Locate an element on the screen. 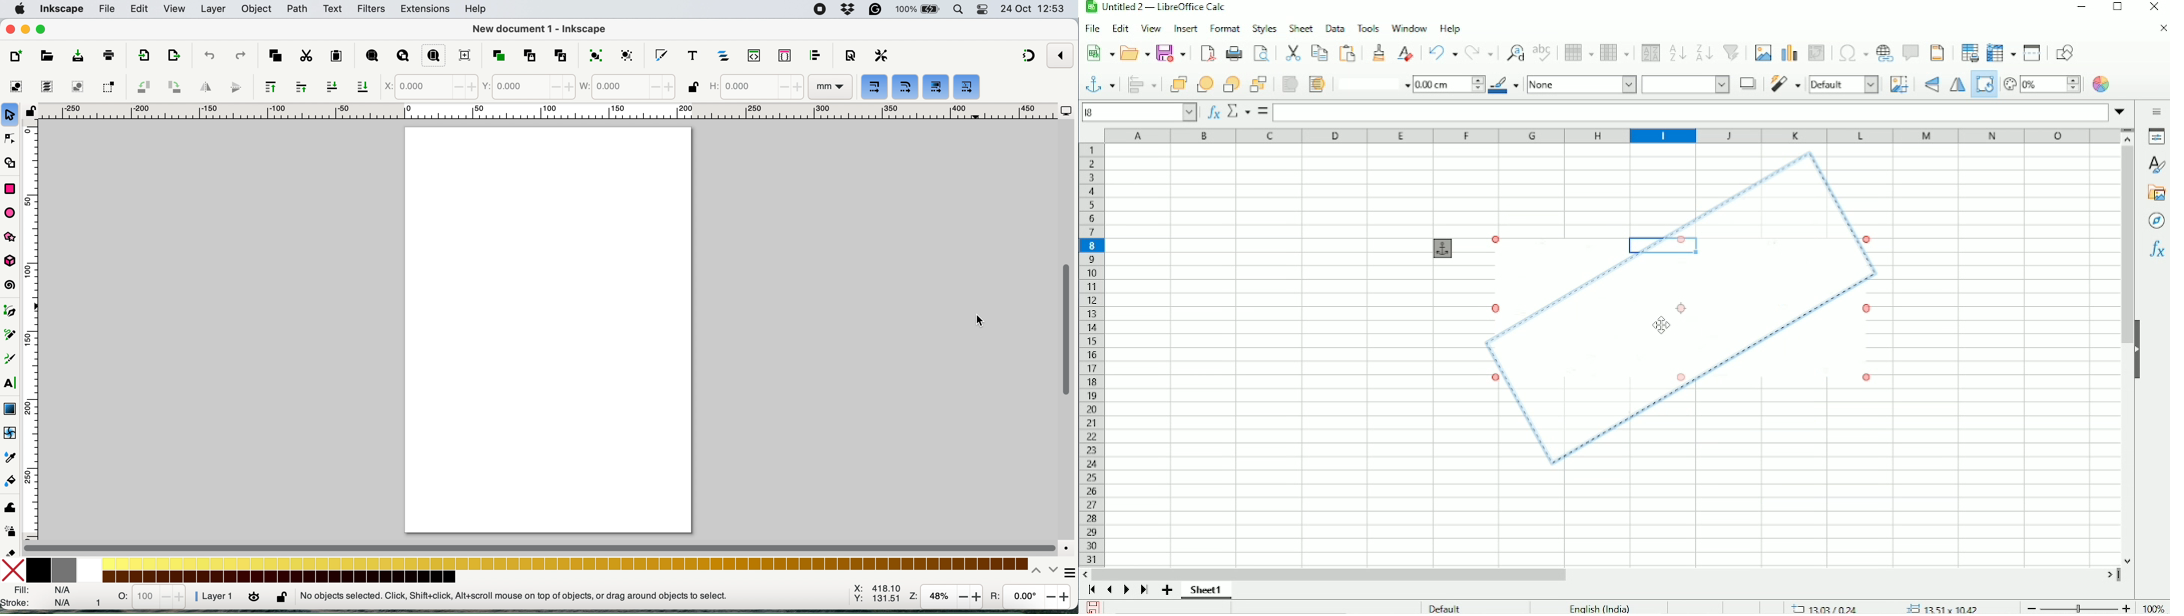 The width and height of the screenshot is (2184, 616). Anchor is located at coordinates (1443, 248).